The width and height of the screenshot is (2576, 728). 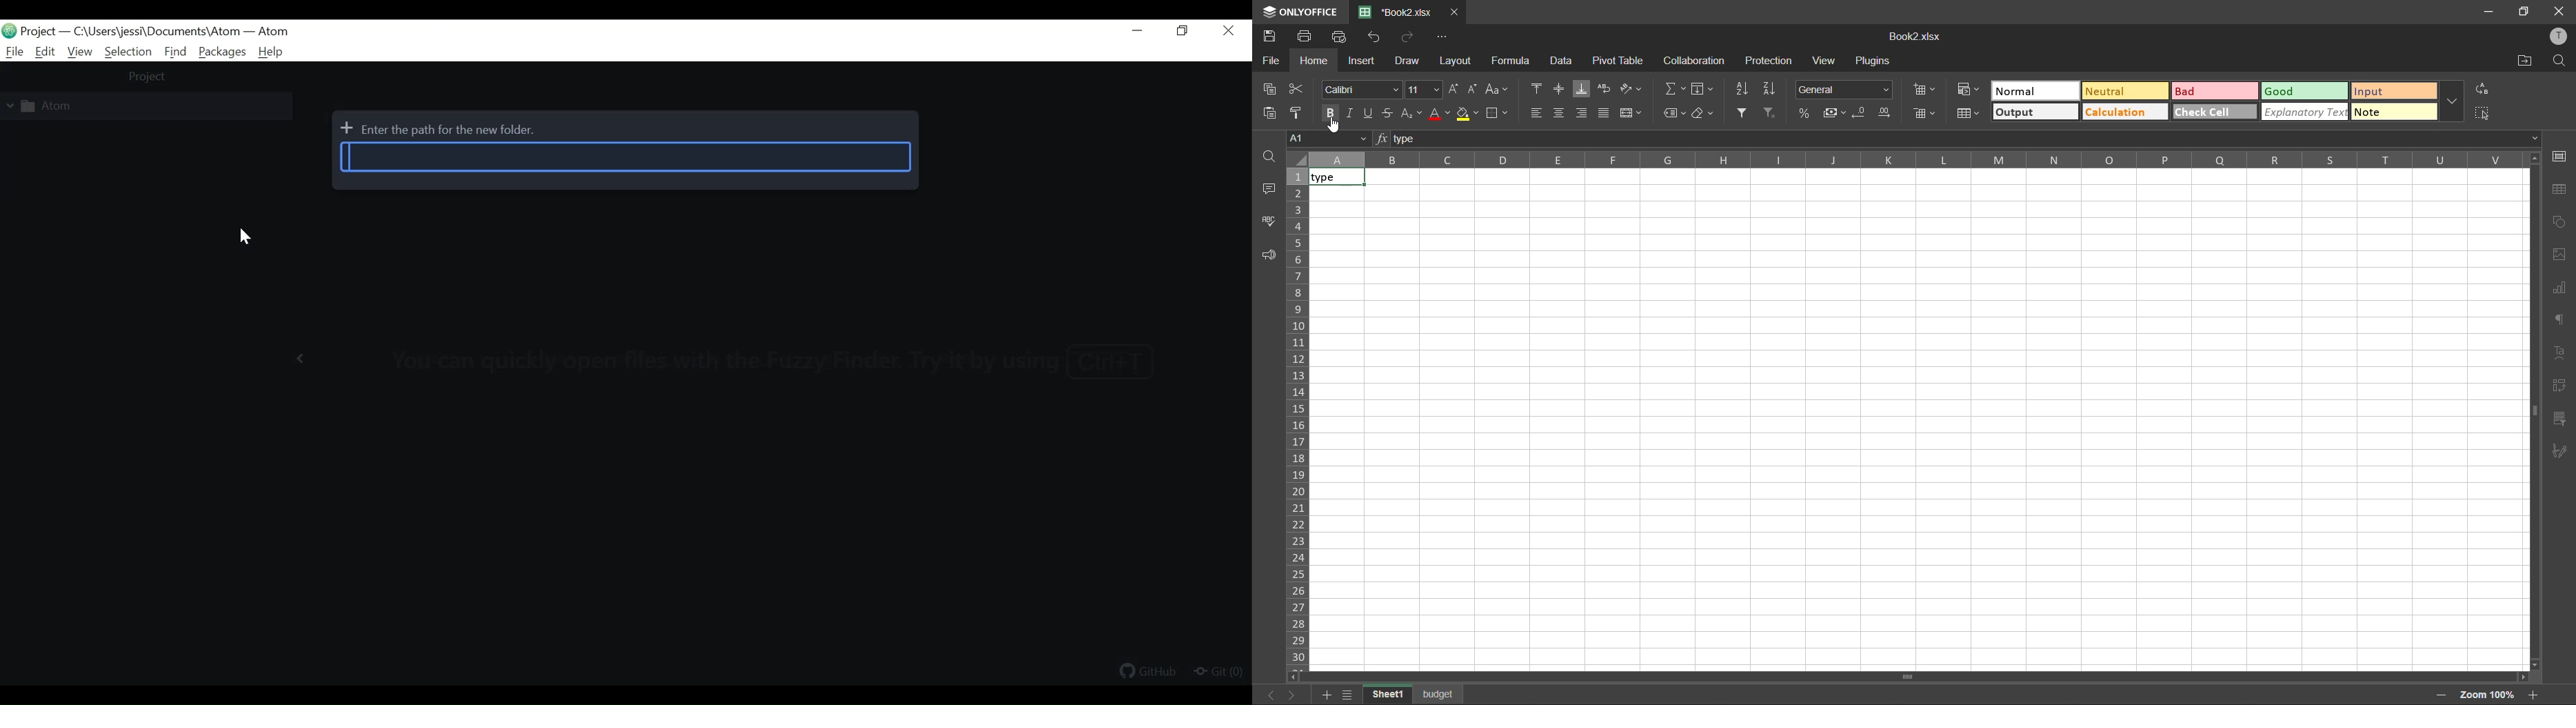 What do you see at coordinates (2481, 88) in the screenshot?
I see `replace` at bounding box center [2481, 88].